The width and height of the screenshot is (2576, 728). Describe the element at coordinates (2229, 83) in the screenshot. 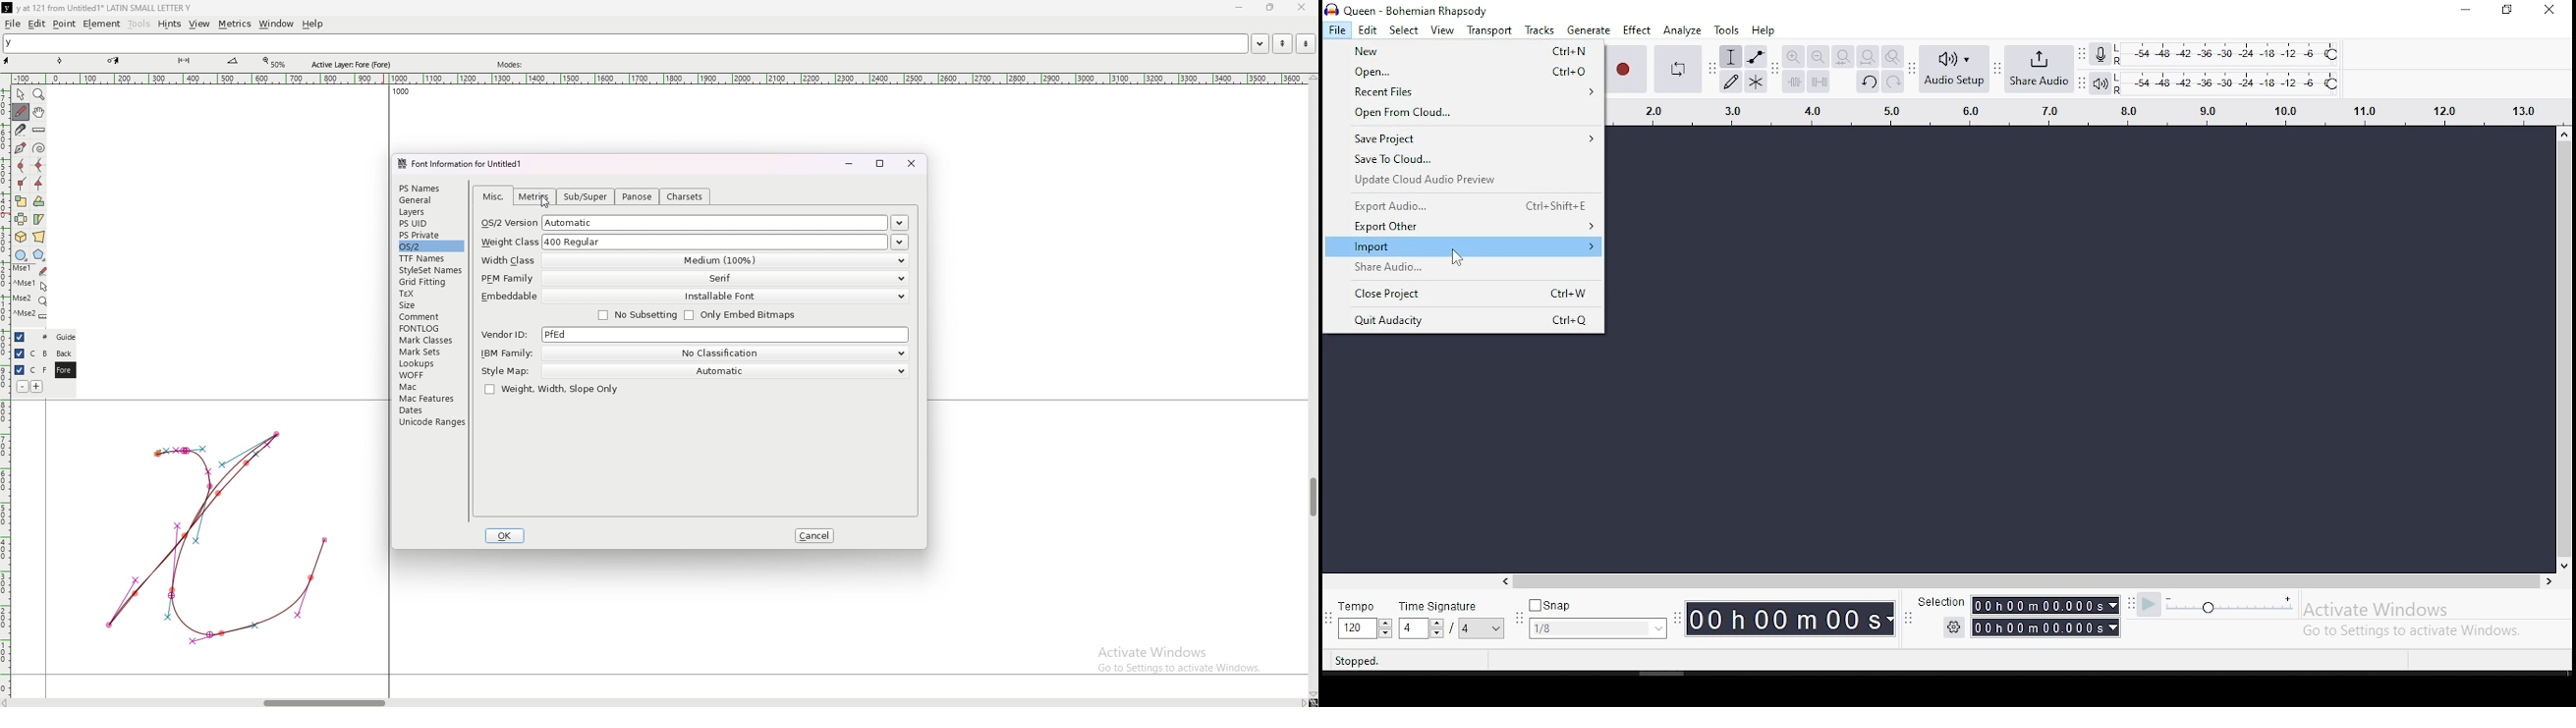

I see `playback level` at that location.